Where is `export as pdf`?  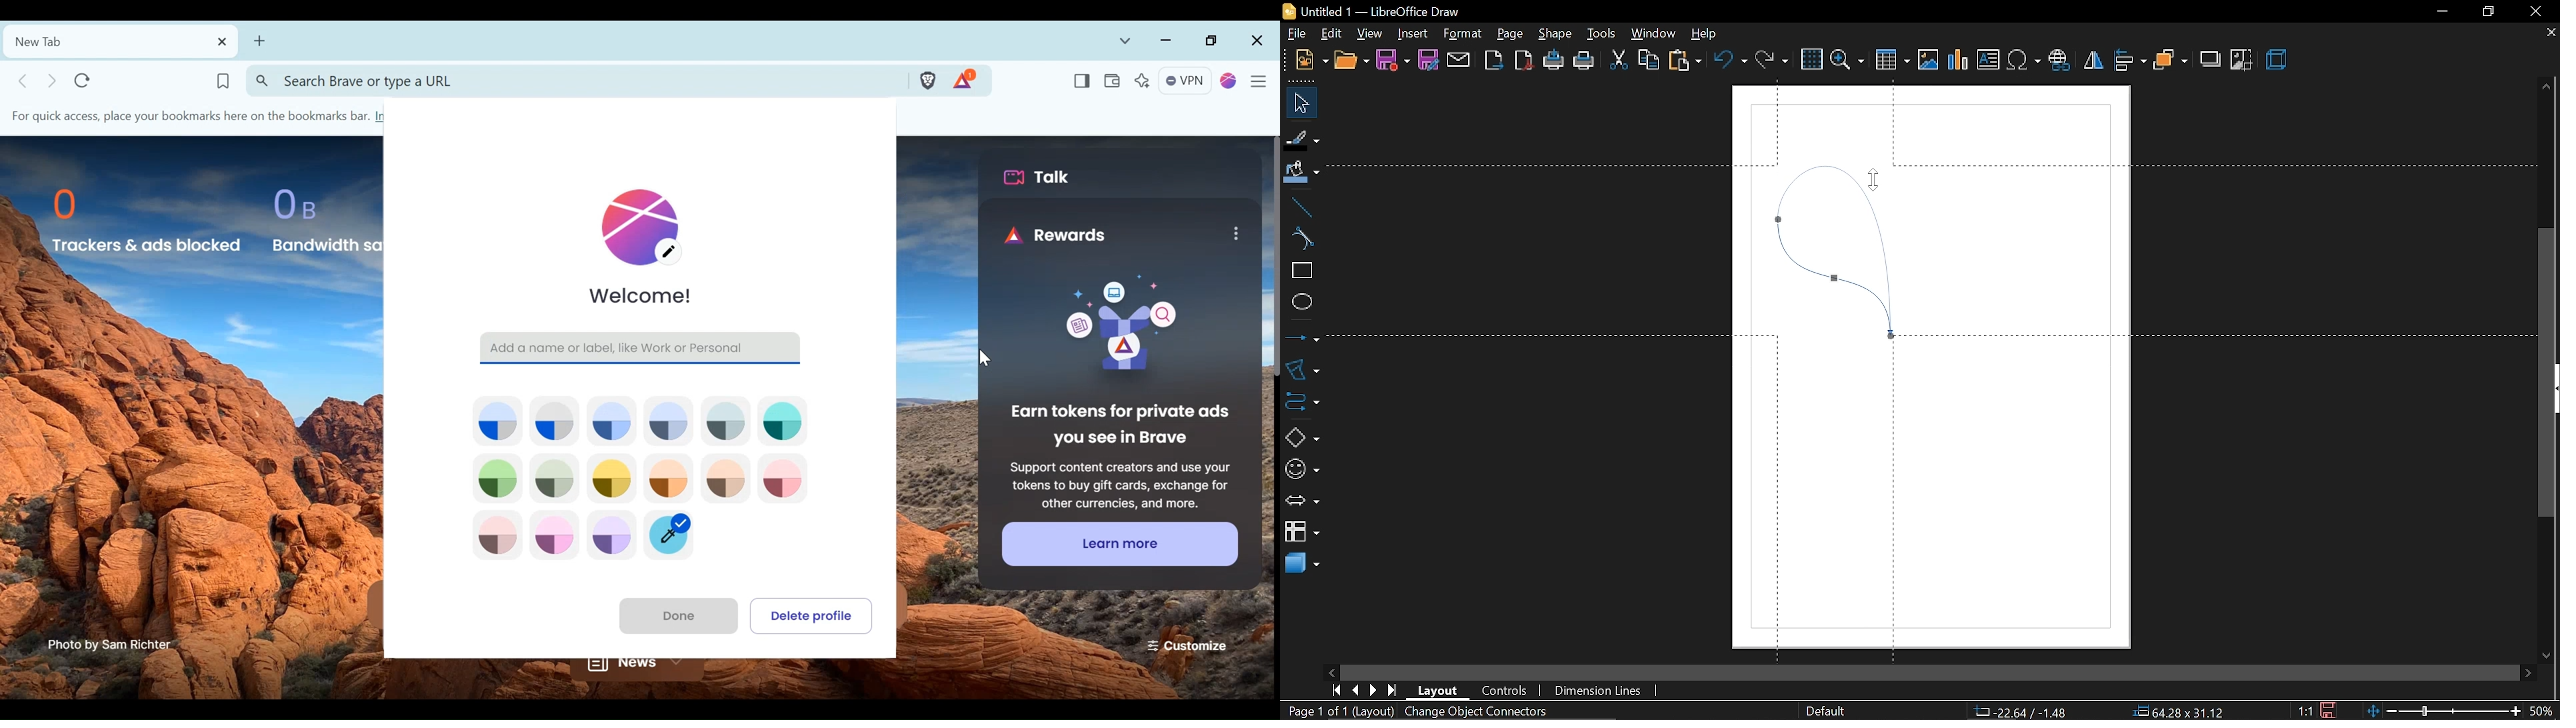 export as pdf is located at coordinates (1524, 62).